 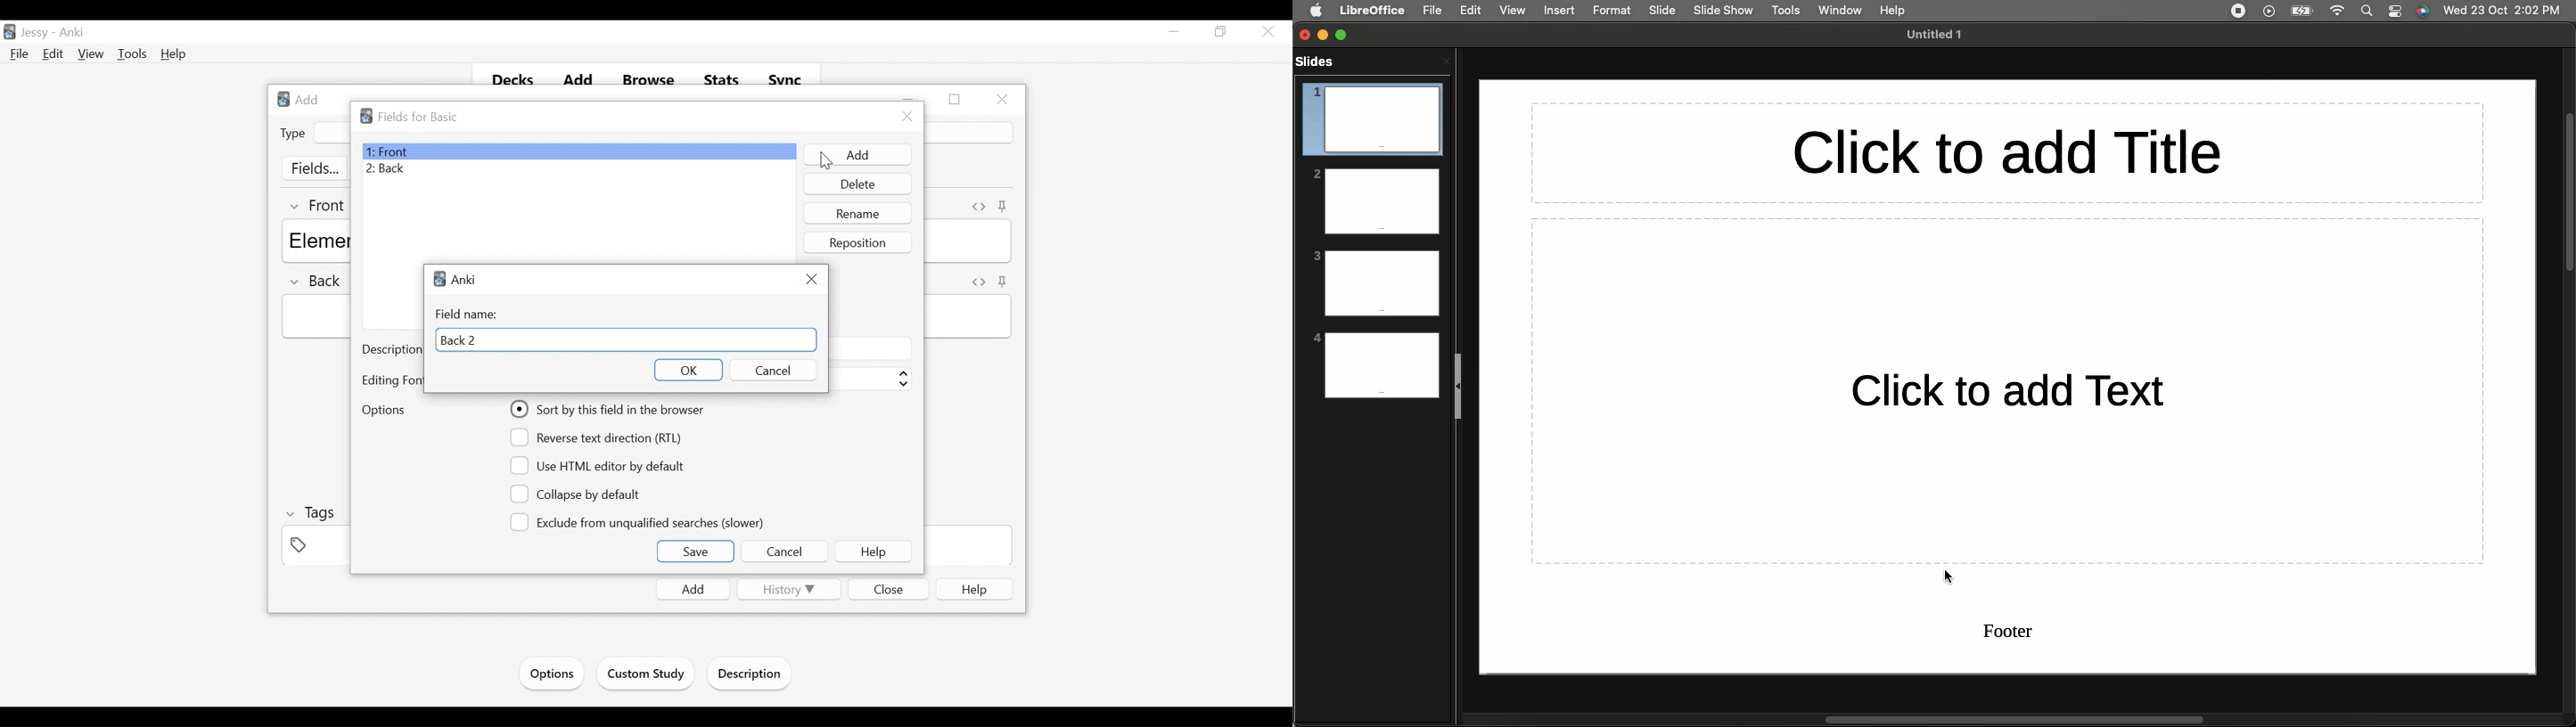 What do you see at coordinates (550, 674) in the screenshot?
I see `Options` at bounding box center [550, 674].